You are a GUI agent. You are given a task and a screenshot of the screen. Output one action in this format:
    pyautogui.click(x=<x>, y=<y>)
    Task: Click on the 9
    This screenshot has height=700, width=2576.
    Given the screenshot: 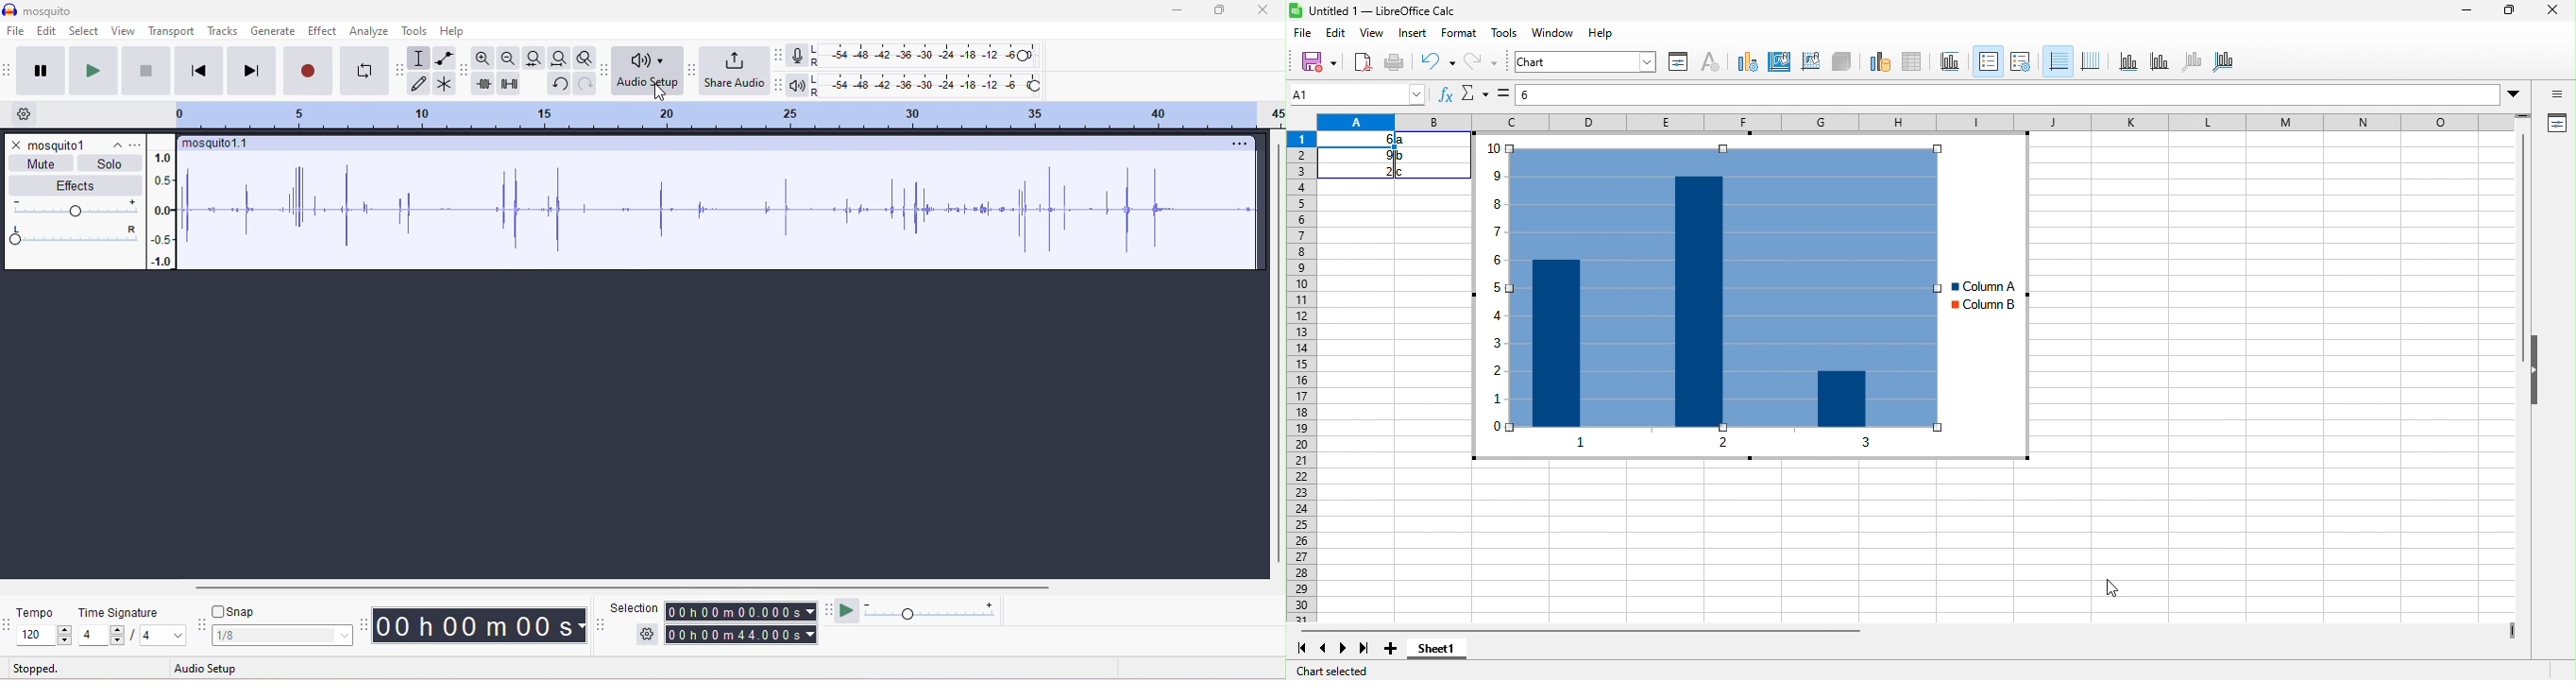 What is the action you would take?
    pyautogui.click(x=1384, y=156)
    